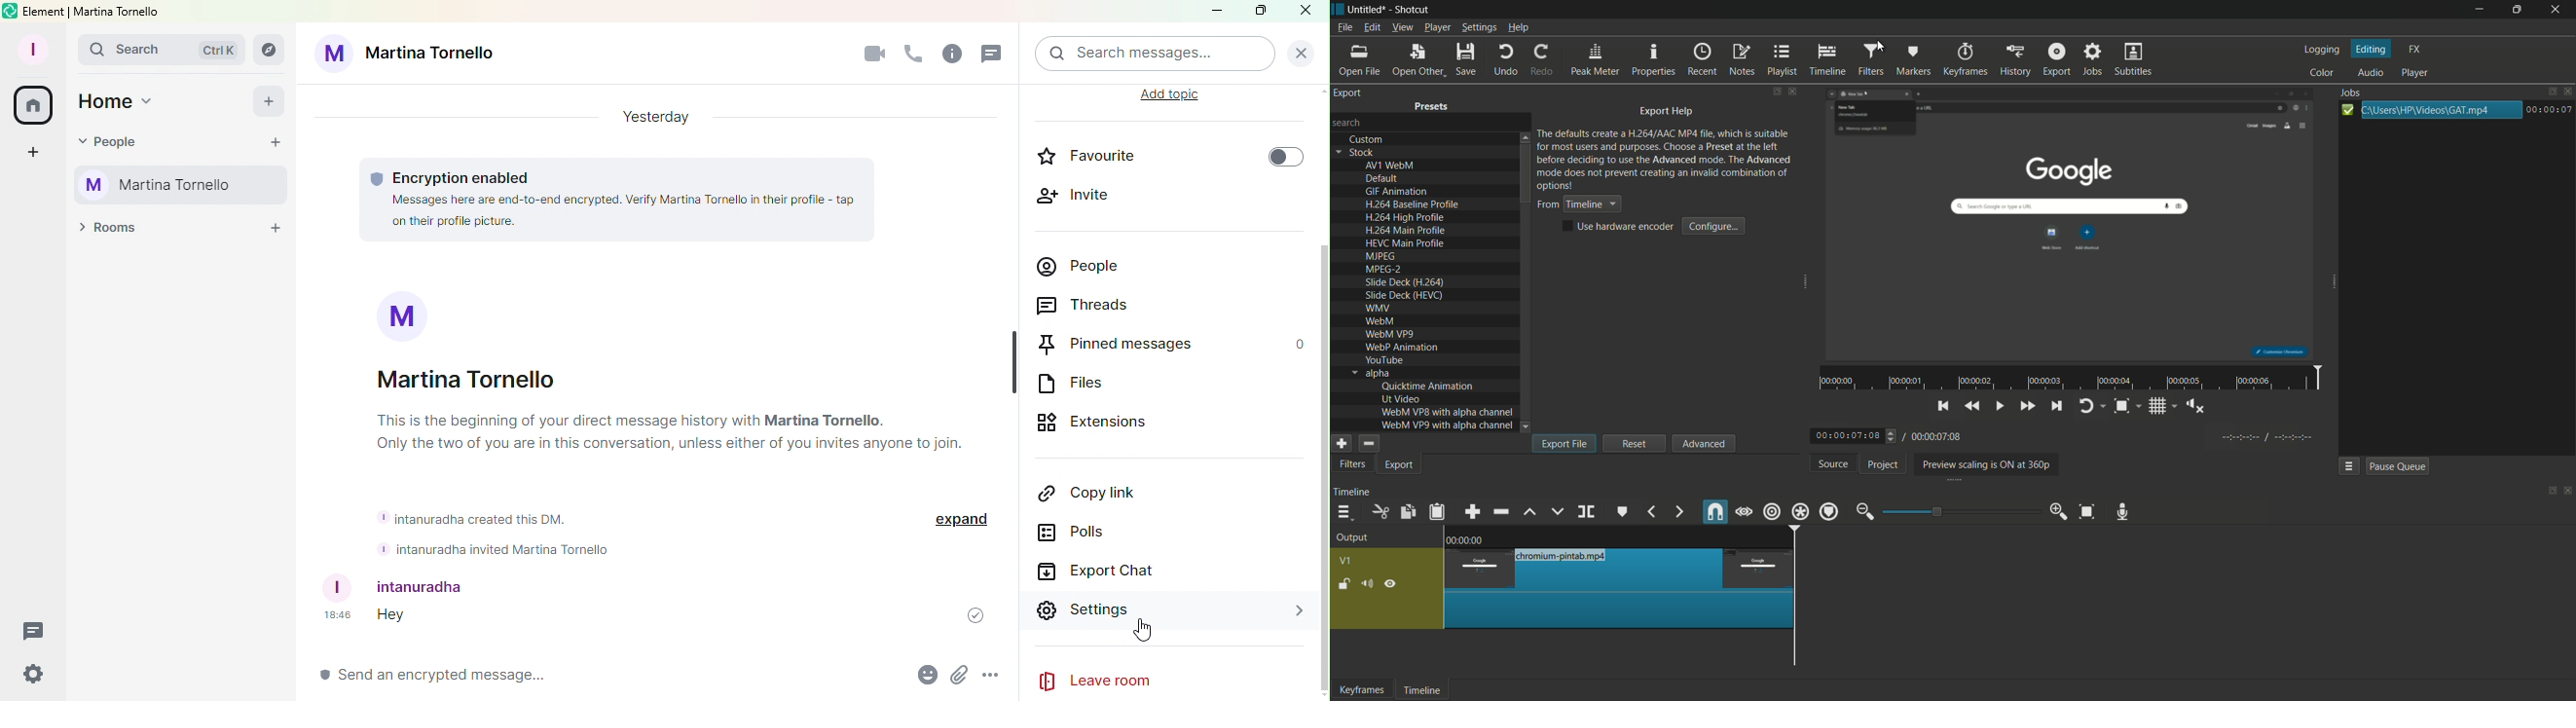  I want to click on record audio, so click(2123, 513).